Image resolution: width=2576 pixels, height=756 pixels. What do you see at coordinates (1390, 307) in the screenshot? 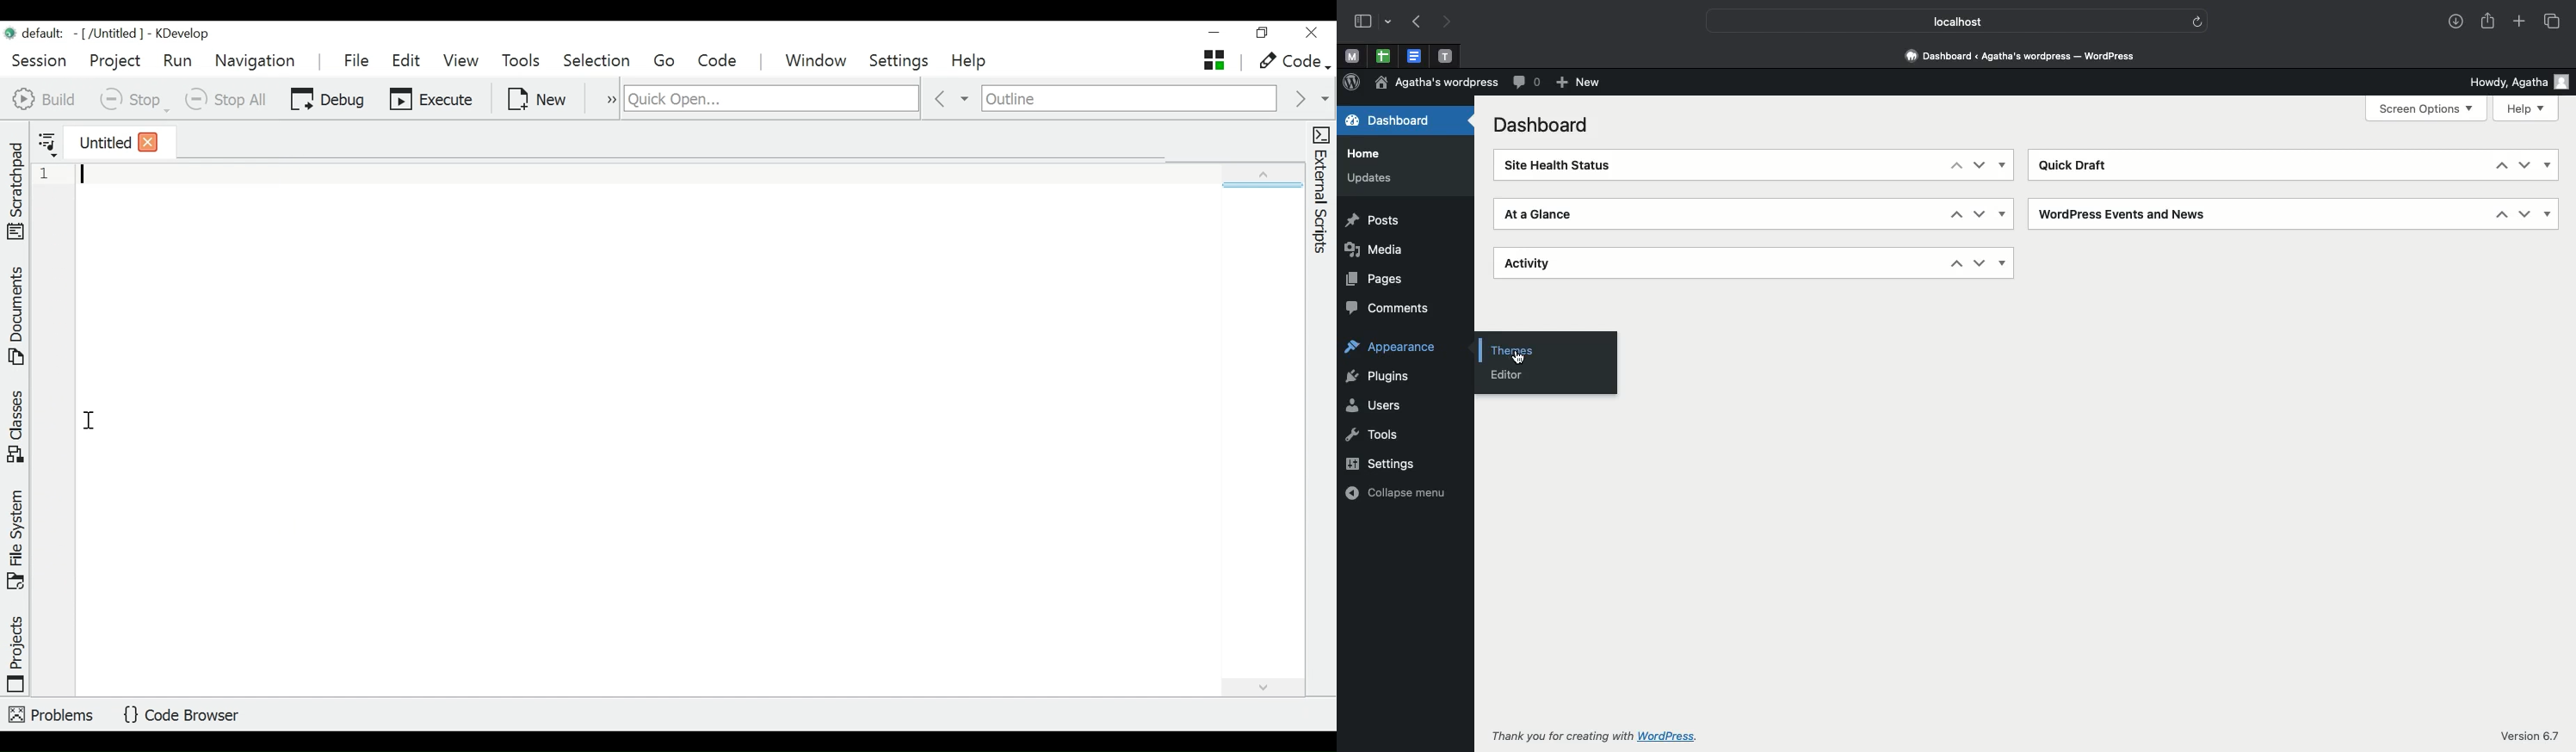
I see `Comments` at bounding box center [1390, 307].